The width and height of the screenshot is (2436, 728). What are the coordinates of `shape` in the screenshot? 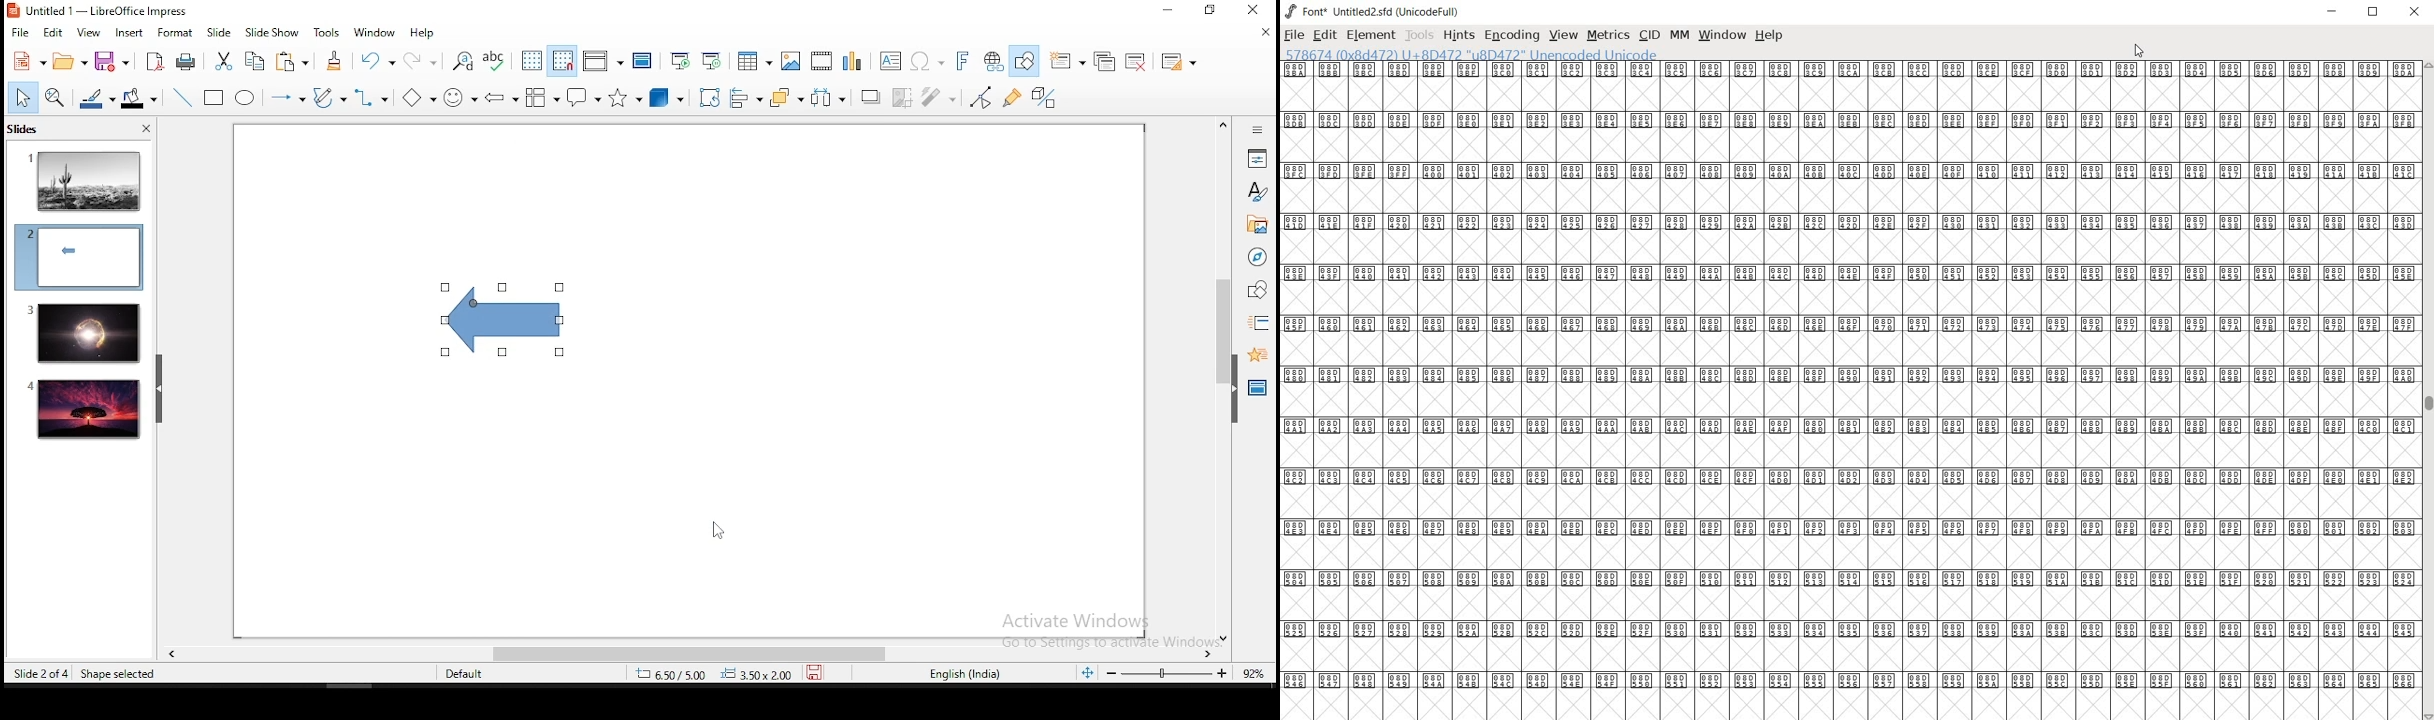 It's located at (502, 321).